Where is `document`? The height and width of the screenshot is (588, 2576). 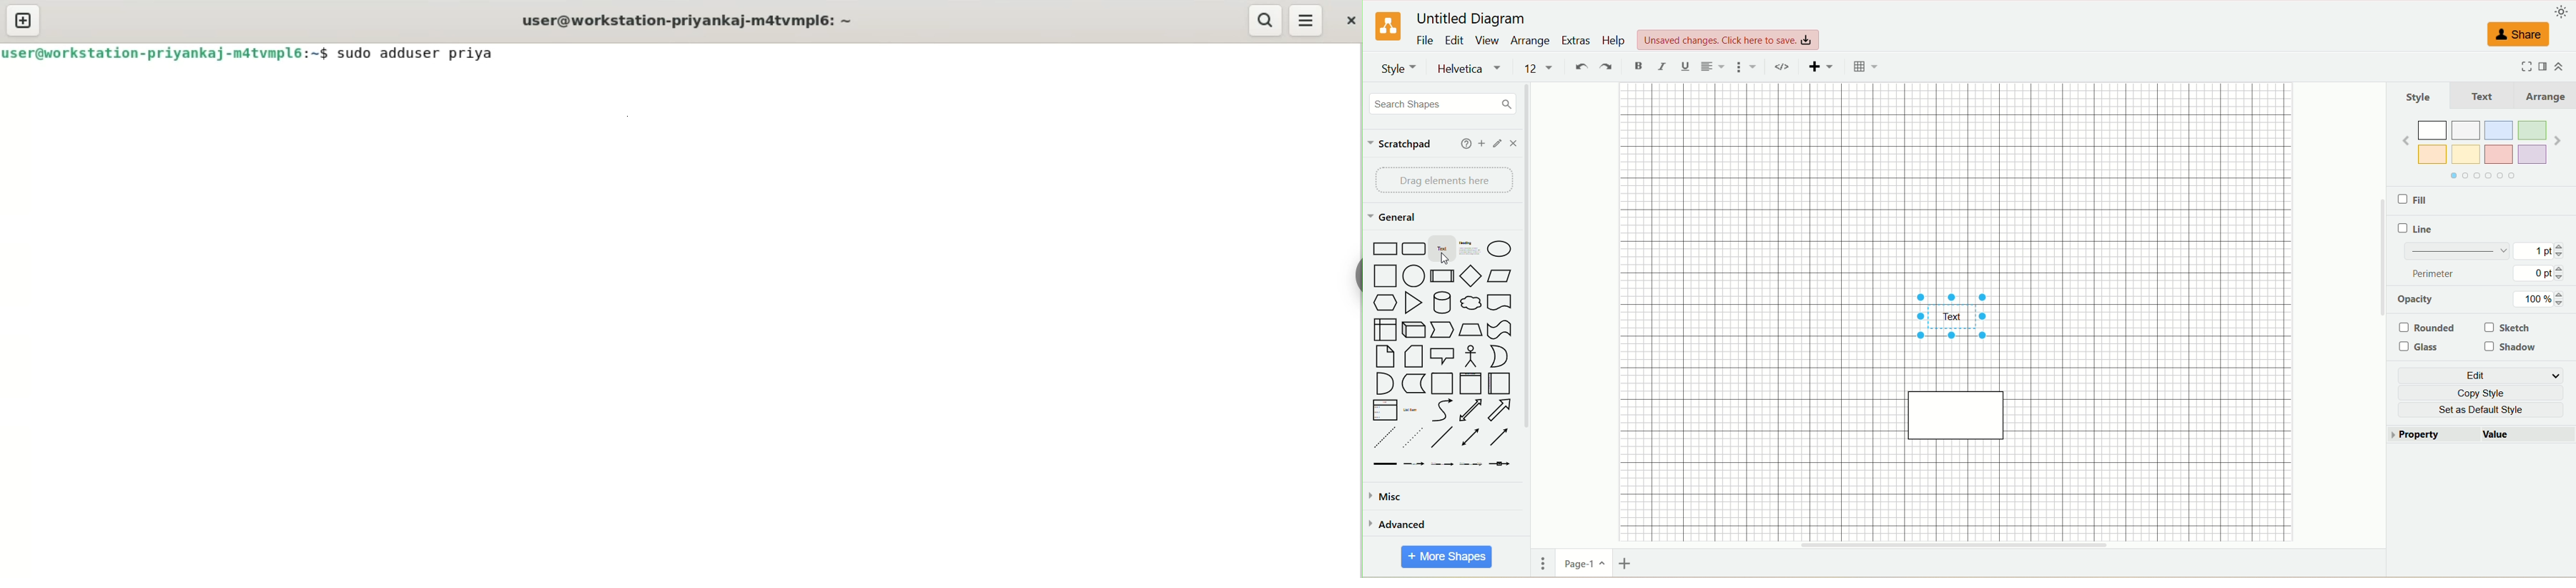
document is located at coordinates (1499, 302).